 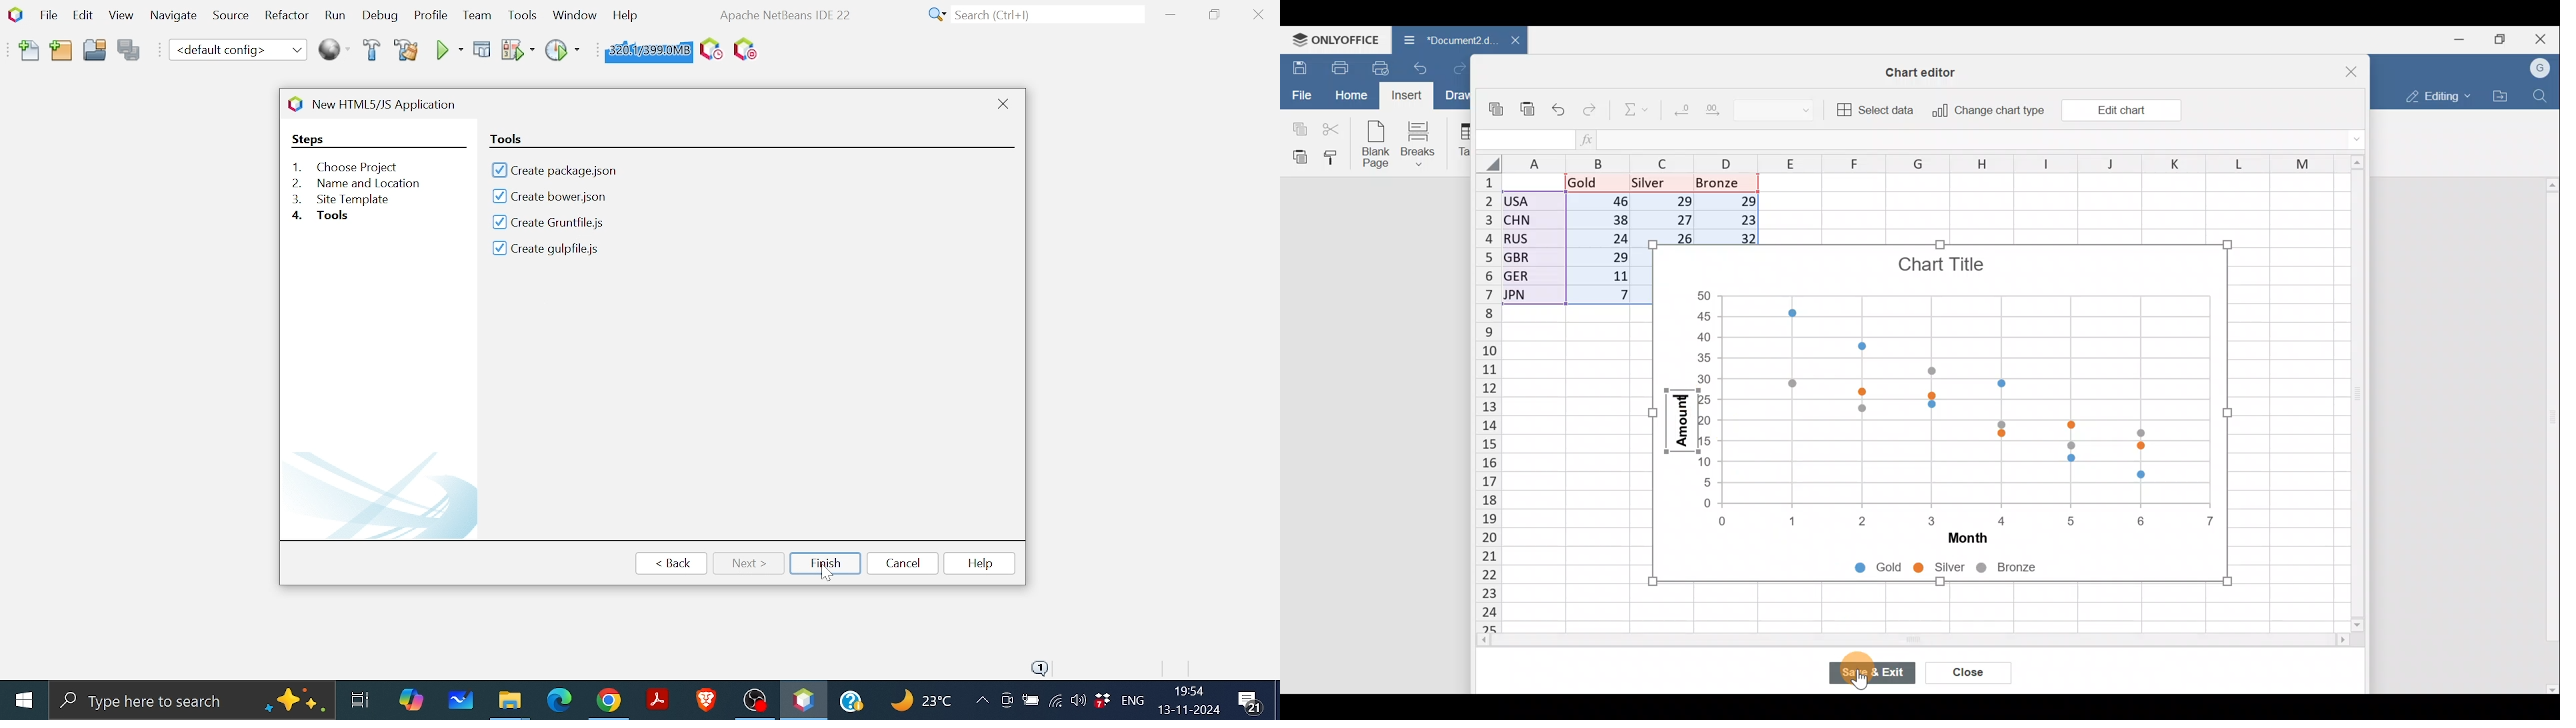 What do you see at coordinates (2541, 96) in the screenshot?
I see `Find` at bounding box center [2541, 96].